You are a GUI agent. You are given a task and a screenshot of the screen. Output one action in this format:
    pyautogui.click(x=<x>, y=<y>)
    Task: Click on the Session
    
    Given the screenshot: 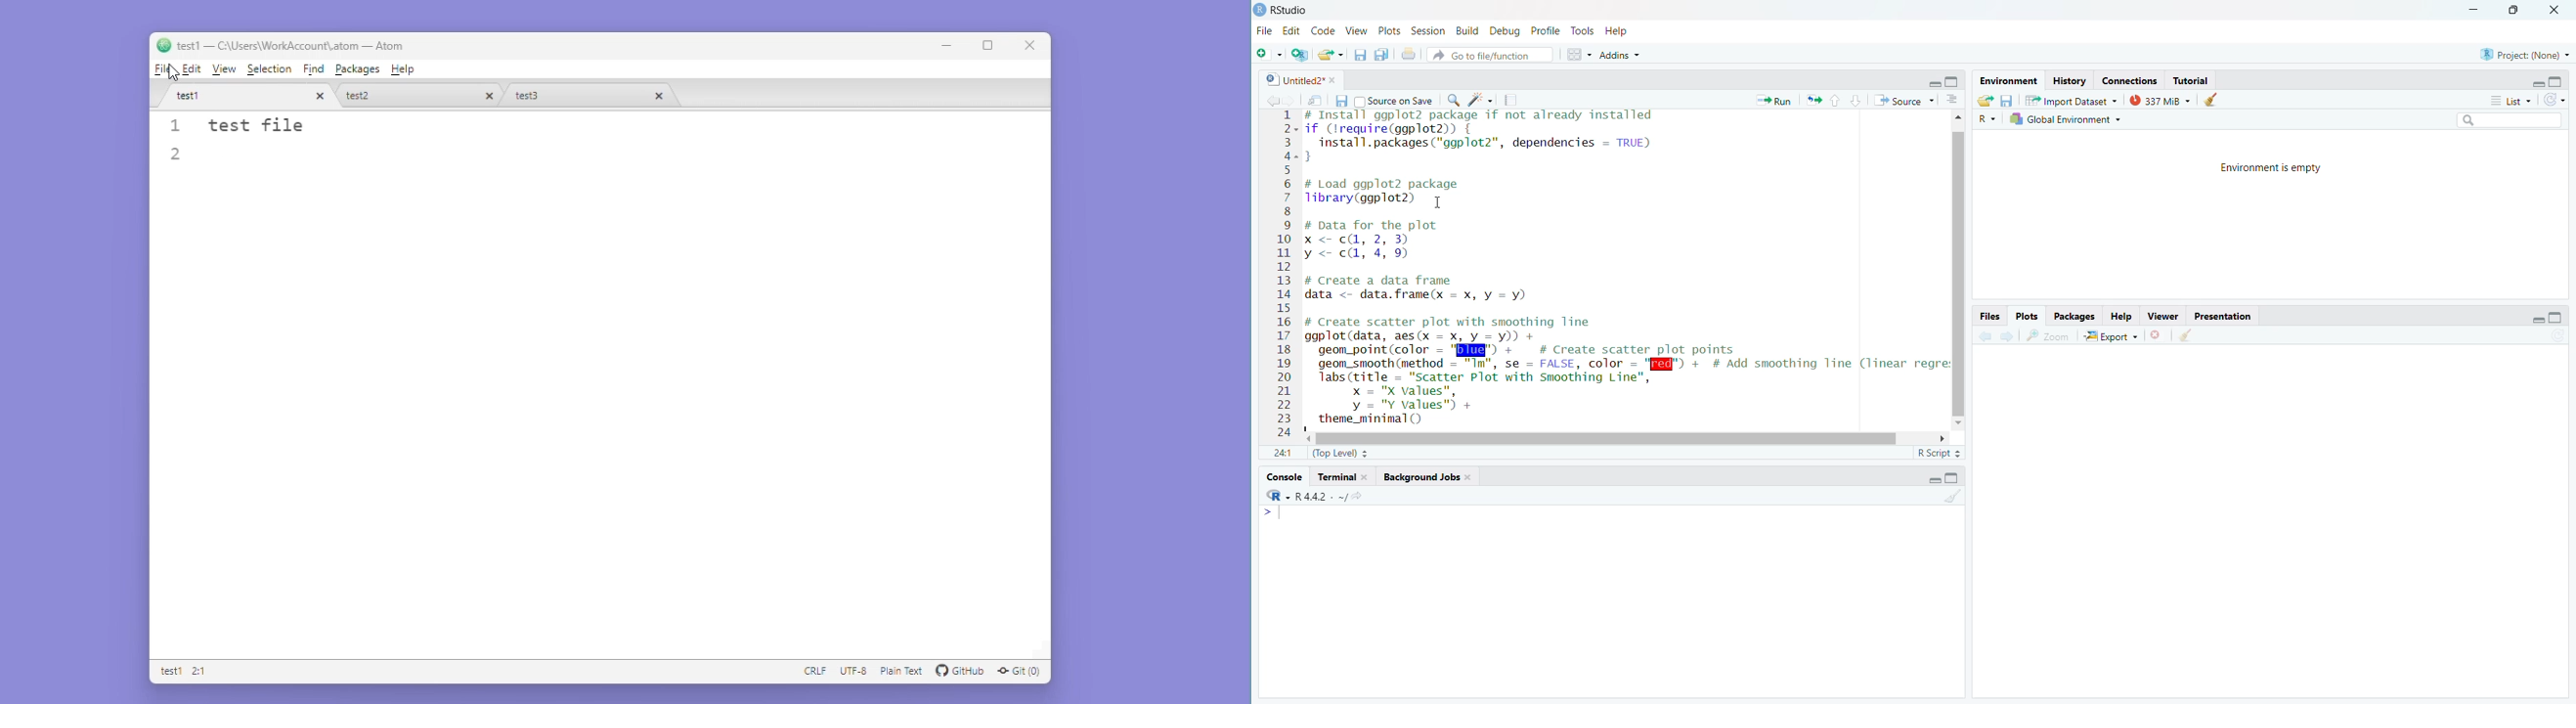 What is the action you would take?
    pyautogui.click(x=1428, y=32)
    